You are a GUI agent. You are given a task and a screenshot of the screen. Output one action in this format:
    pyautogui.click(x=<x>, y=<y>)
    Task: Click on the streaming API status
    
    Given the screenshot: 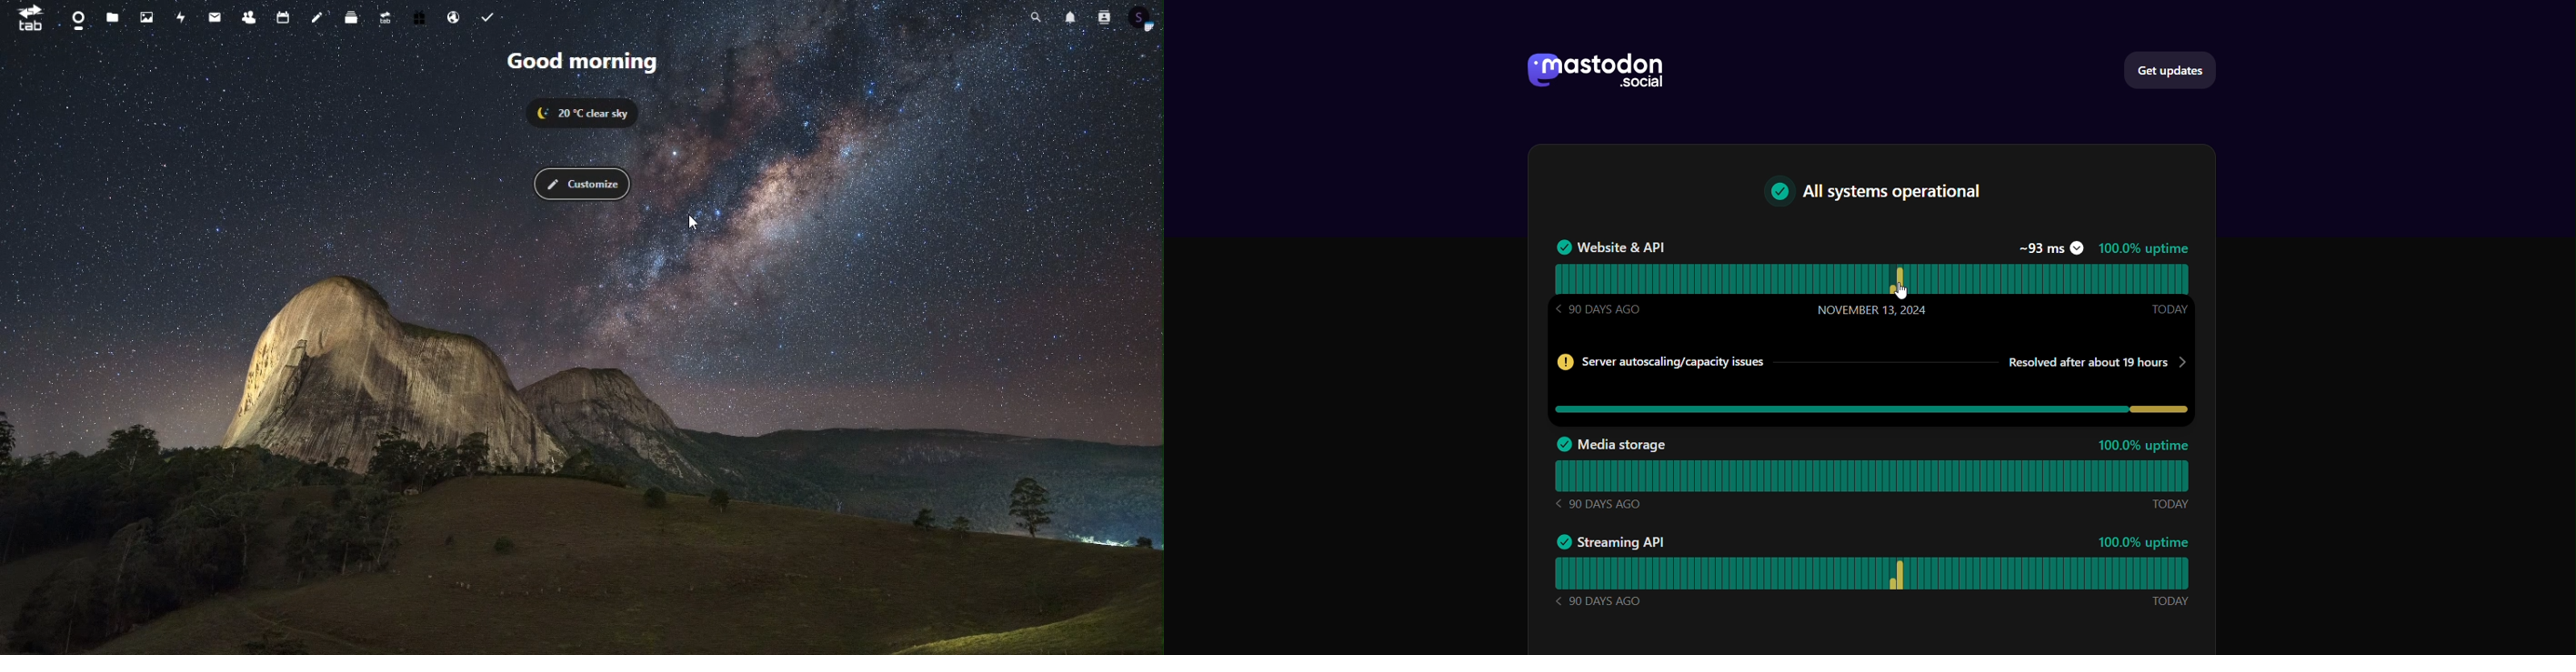 What is the action you would take?
    pyautogui.click(x=1880, y=573)
    